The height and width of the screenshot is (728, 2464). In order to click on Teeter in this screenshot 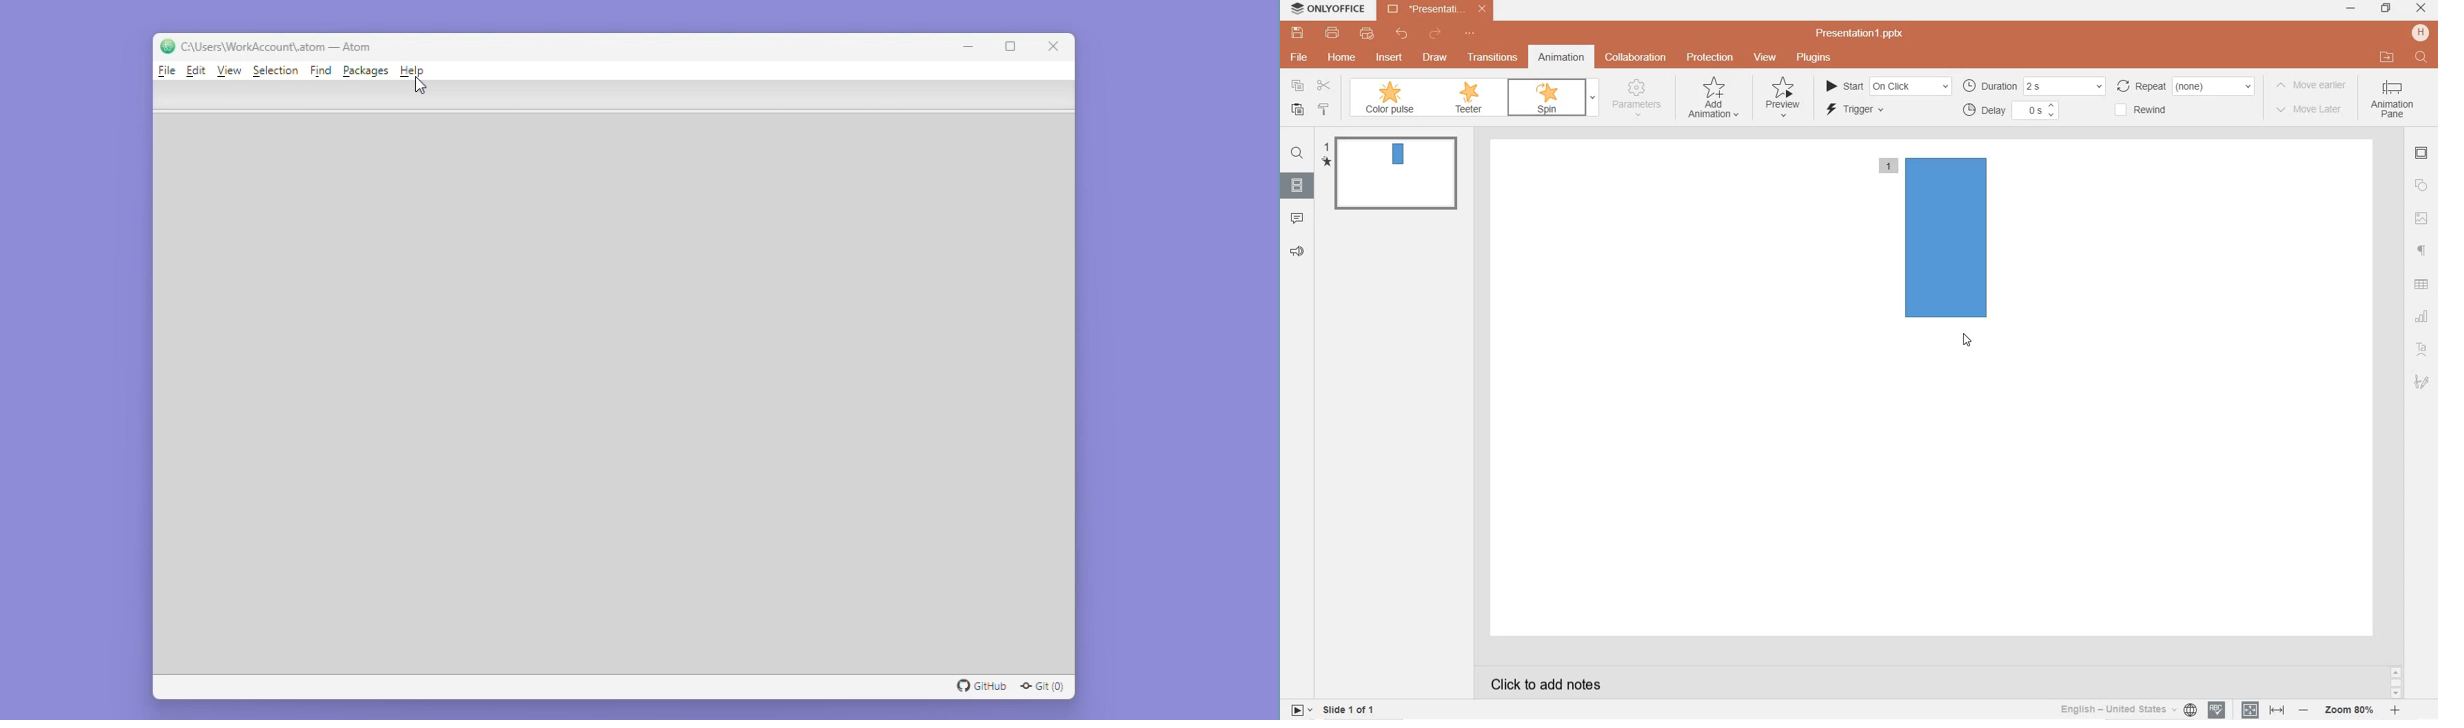, I will do `click(1471, 99)`.